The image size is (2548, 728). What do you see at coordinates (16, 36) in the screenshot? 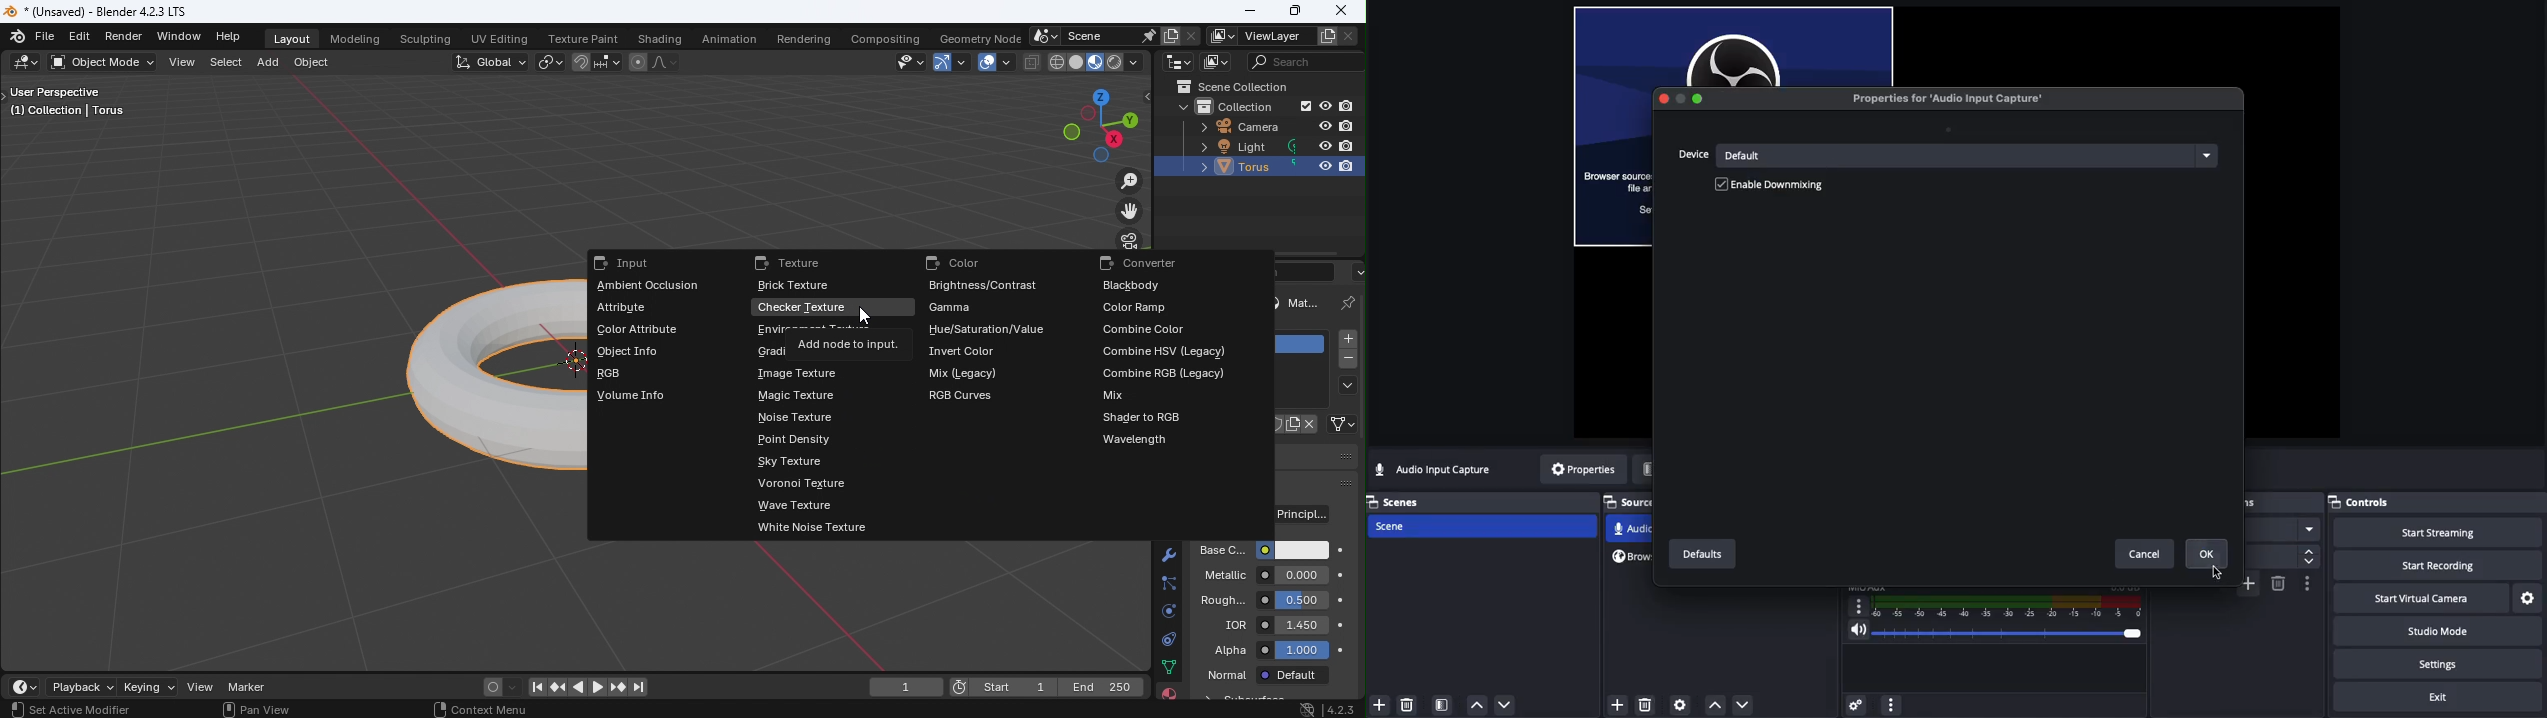
I see `Blender logo` at bounding box center [16, 36].